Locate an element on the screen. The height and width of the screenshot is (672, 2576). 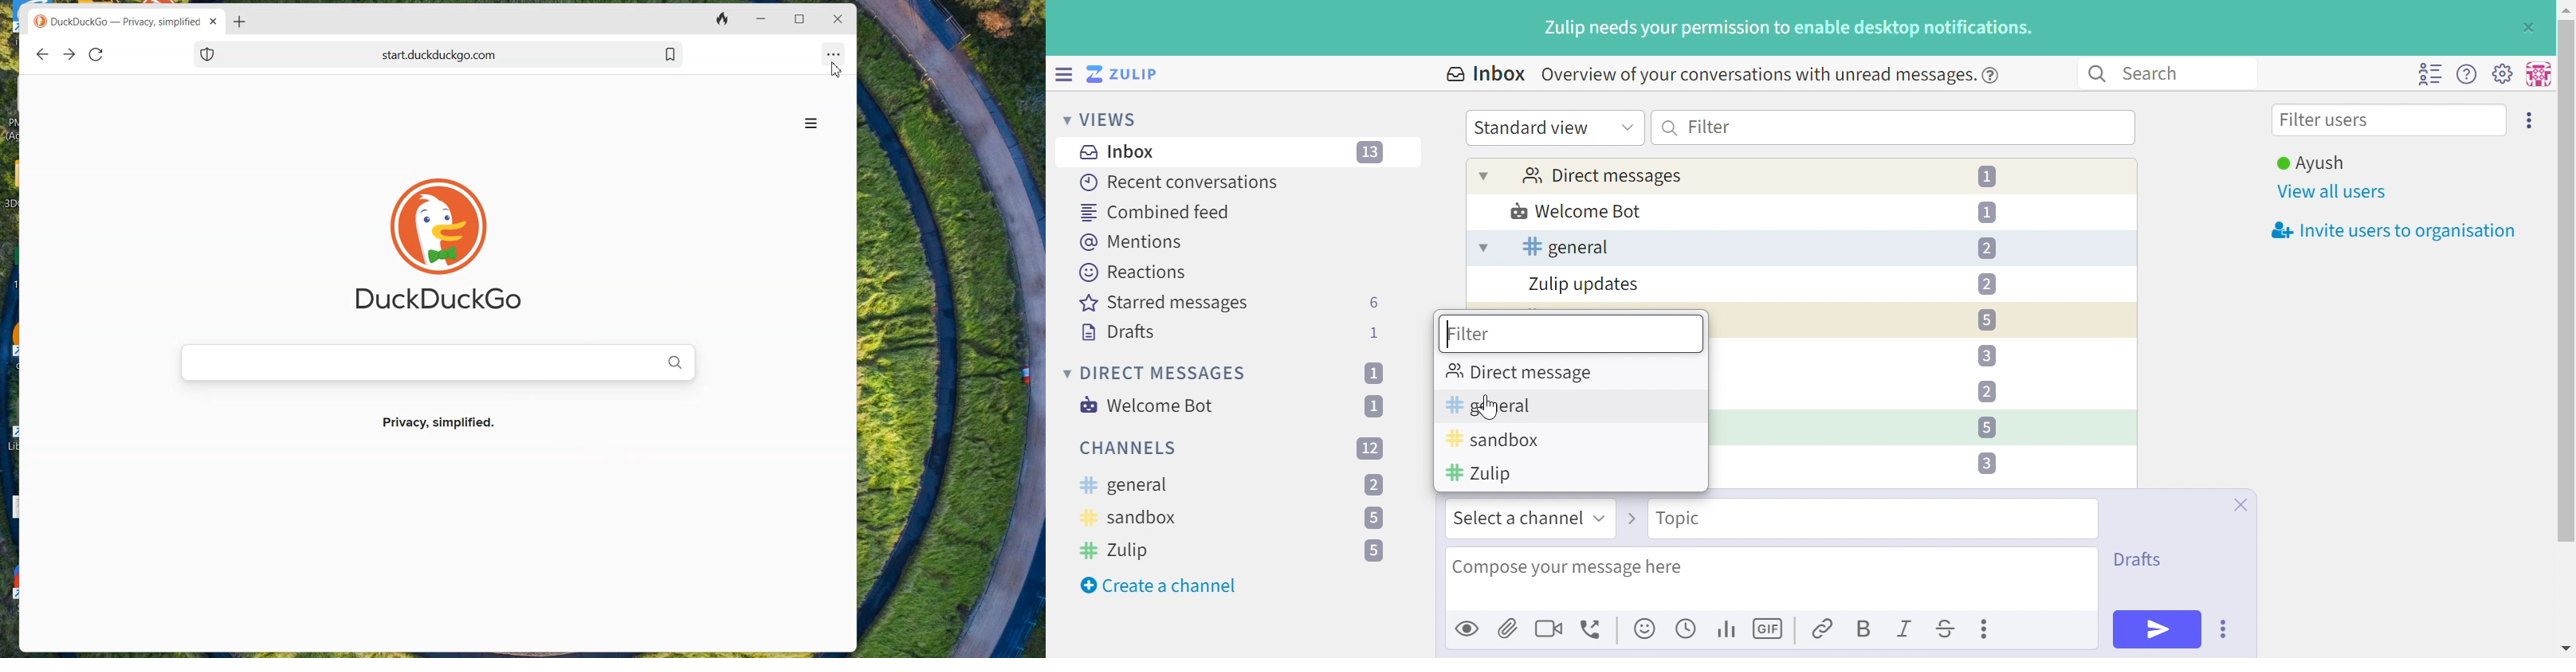
general is located at coordinates (1492, 404).